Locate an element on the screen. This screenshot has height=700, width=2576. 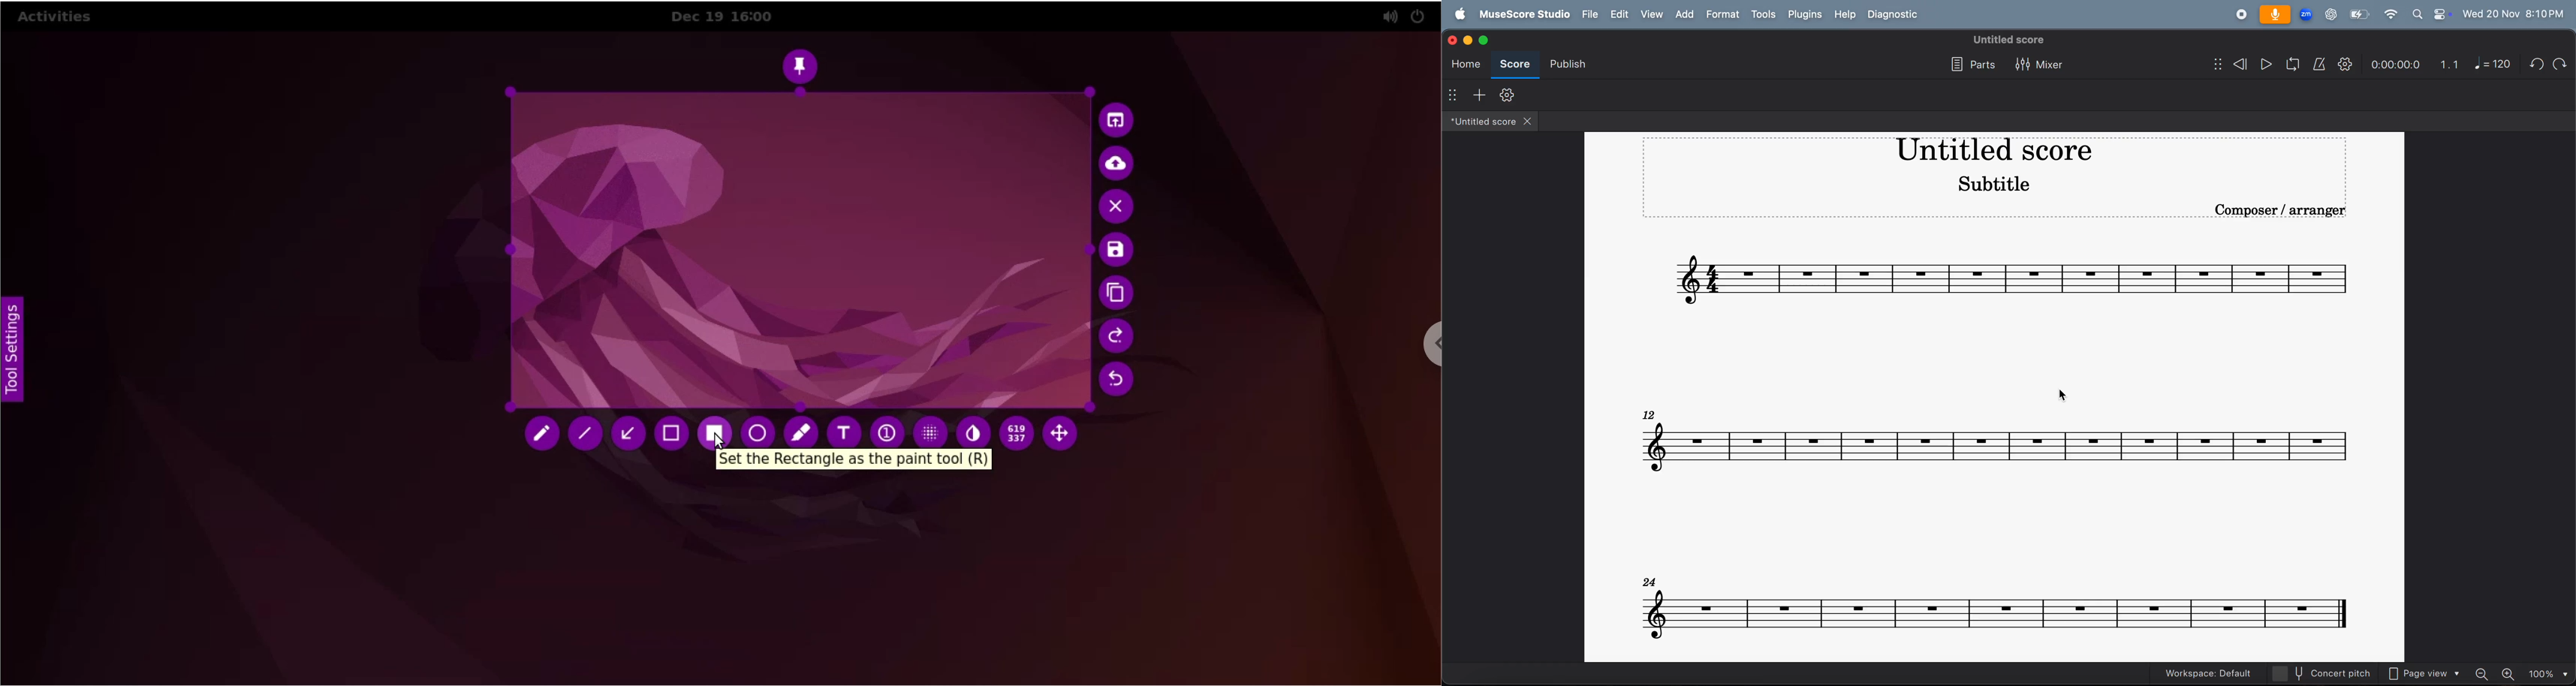
compose/arranger is located at coordinates (2249, 210).